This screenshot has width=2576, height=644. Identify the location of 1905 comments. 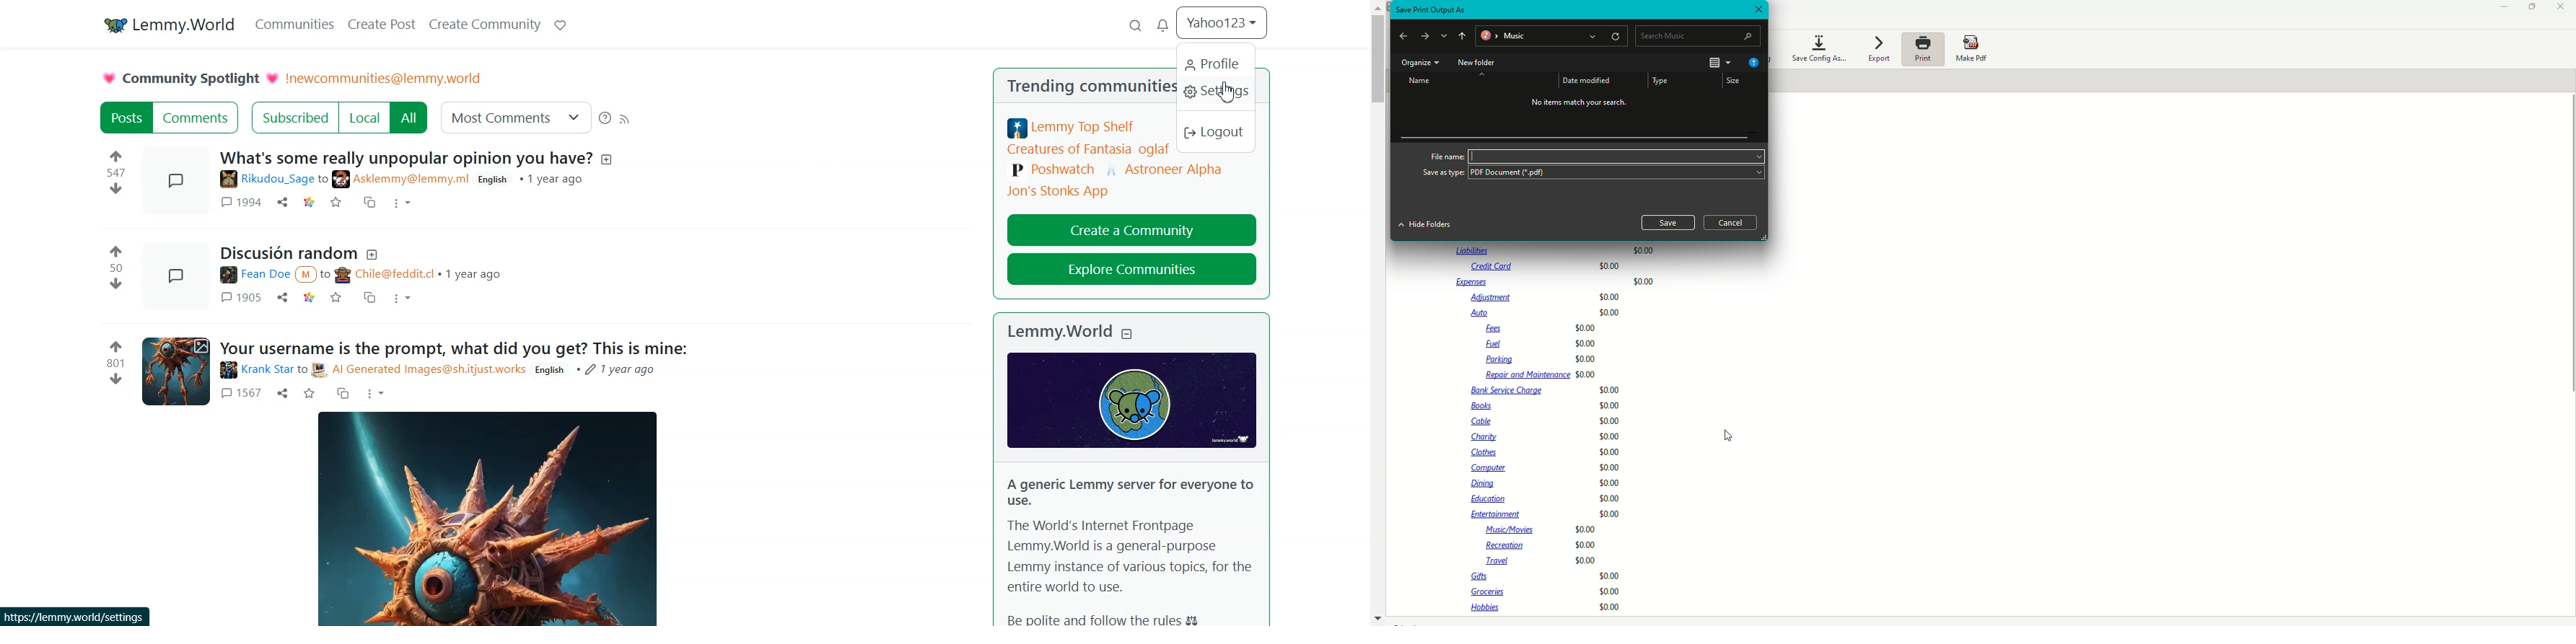
(240, 297).